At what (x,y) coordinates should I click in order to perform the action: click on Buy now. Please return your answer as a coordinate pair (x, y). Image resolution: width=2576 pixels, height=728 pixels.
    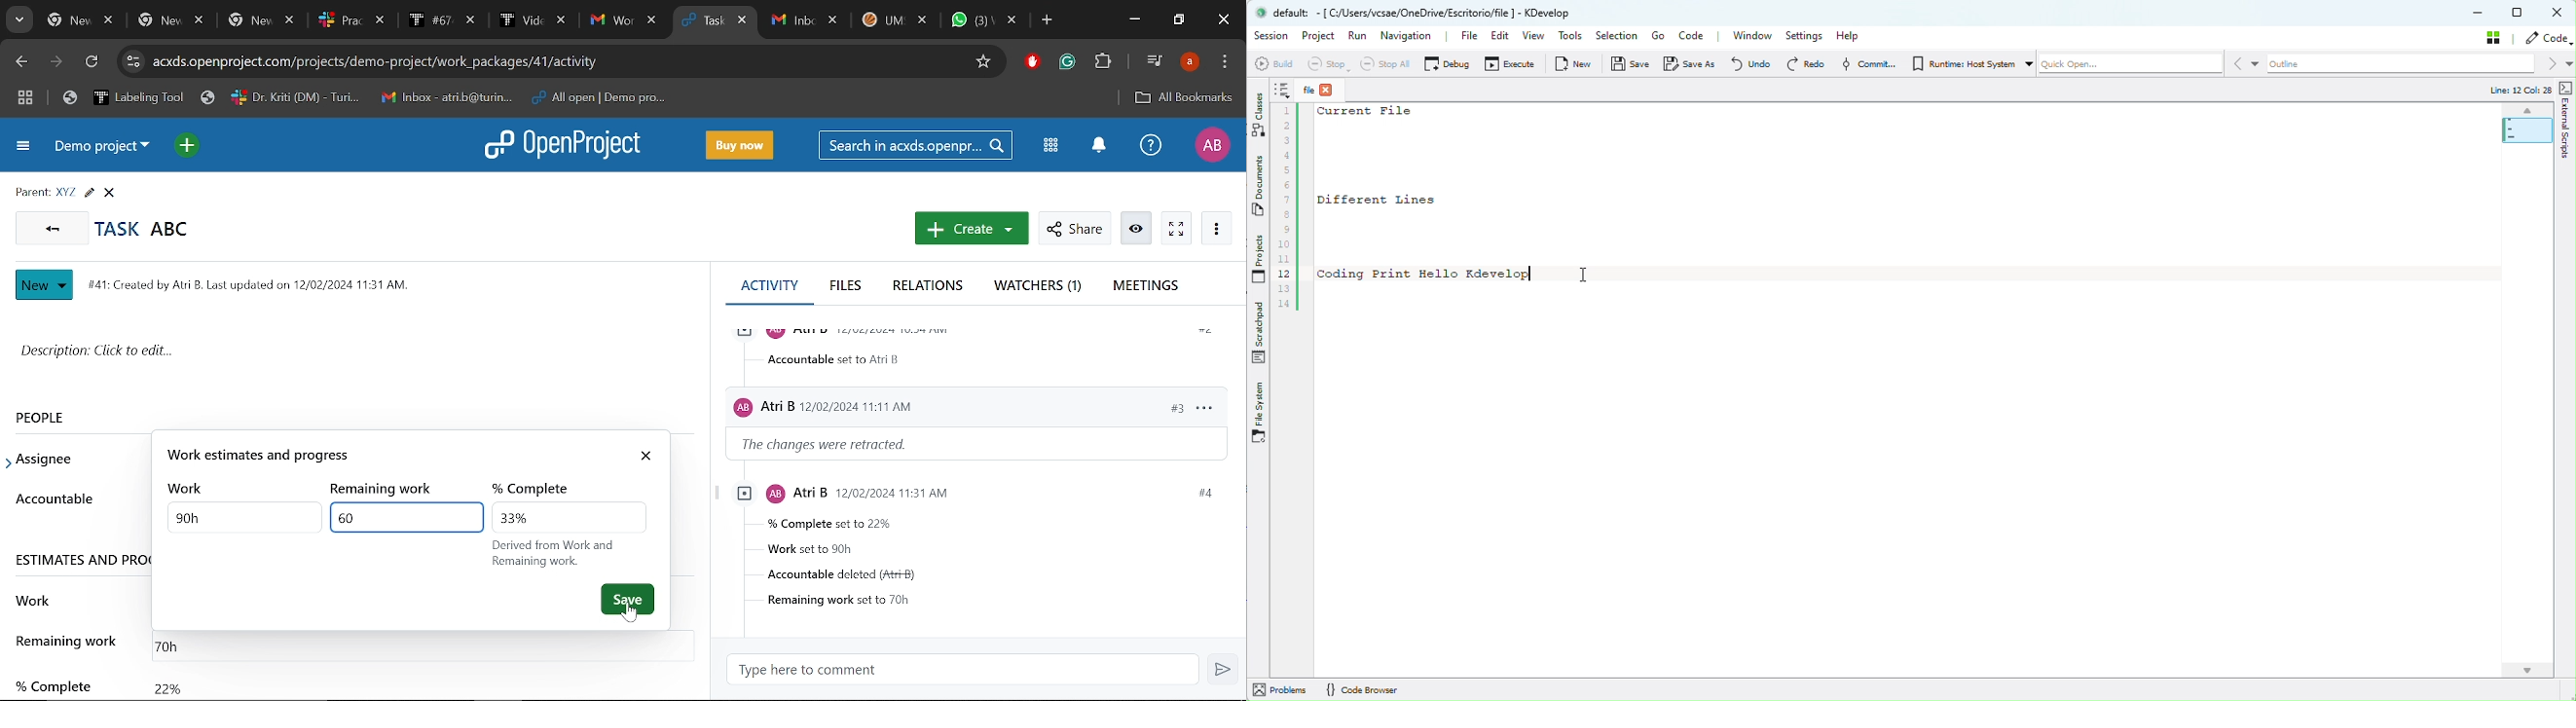
    Looking at the image, I should click on (743, 144).